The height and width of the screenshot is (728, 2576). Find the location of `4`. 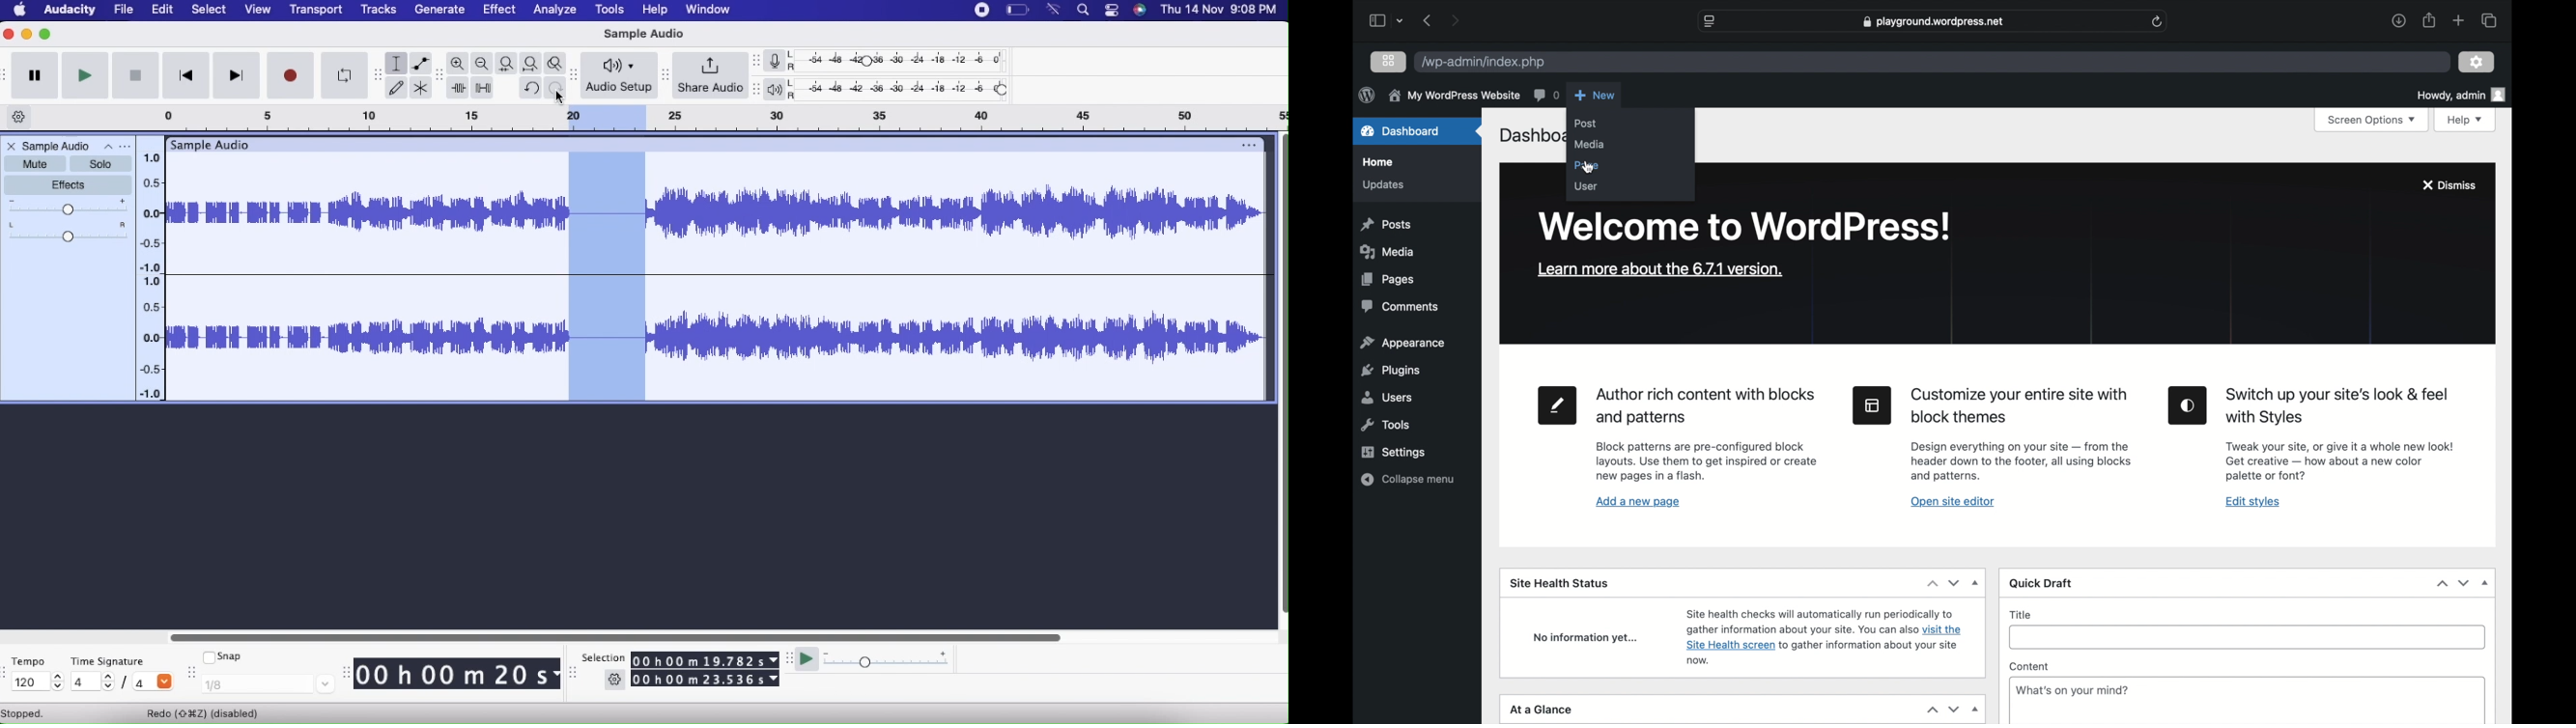

4 is located at coordinates (95, 682).